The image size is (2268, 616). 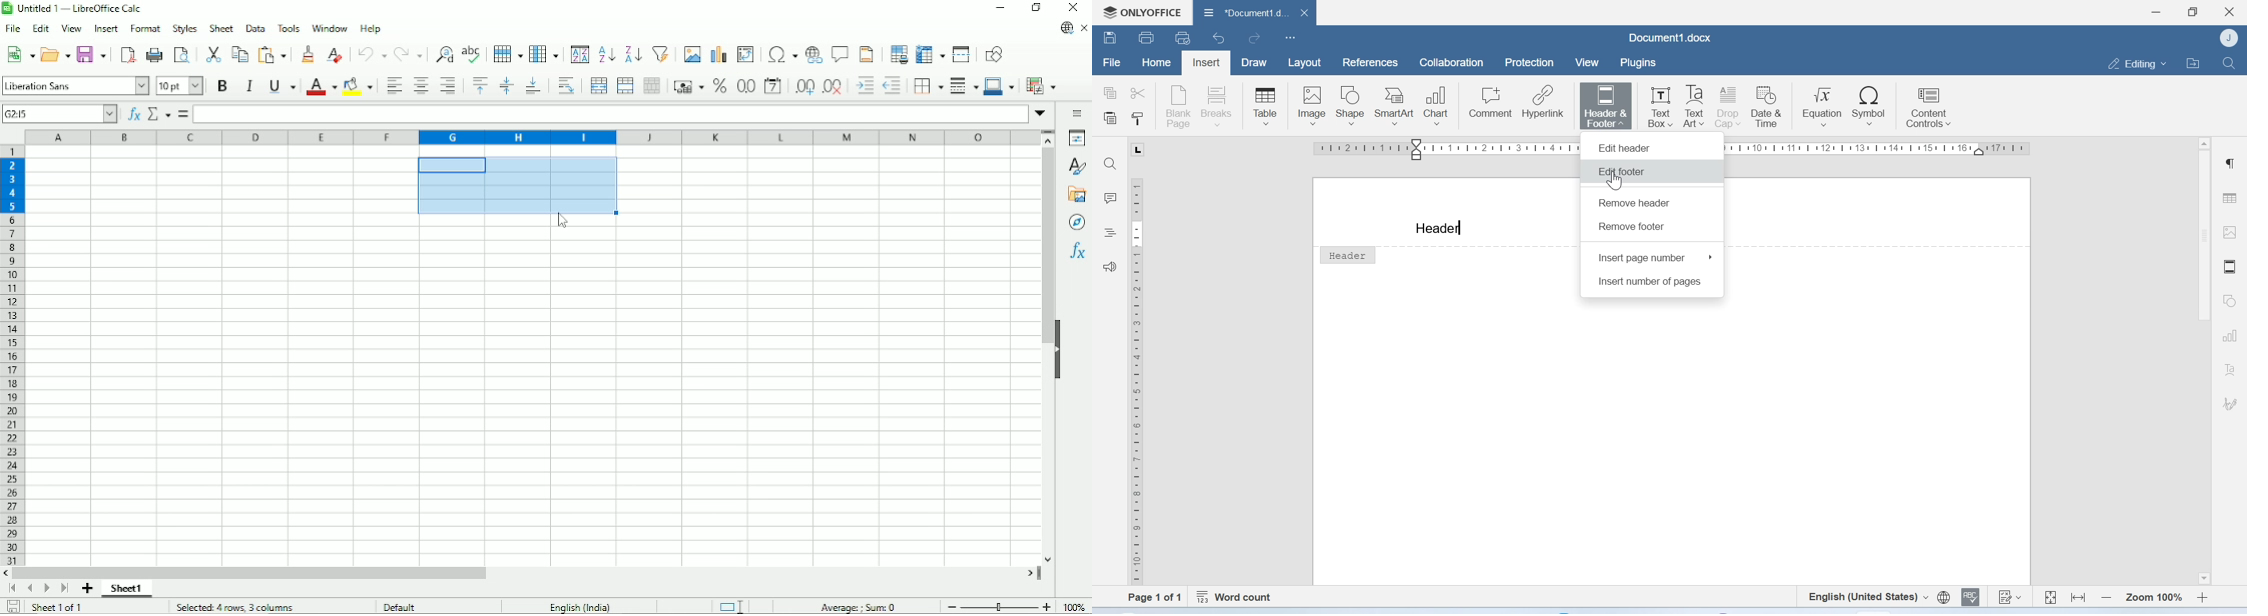 I want to click on selected 4 rows, 3 columns, so click(x=236, y=607).